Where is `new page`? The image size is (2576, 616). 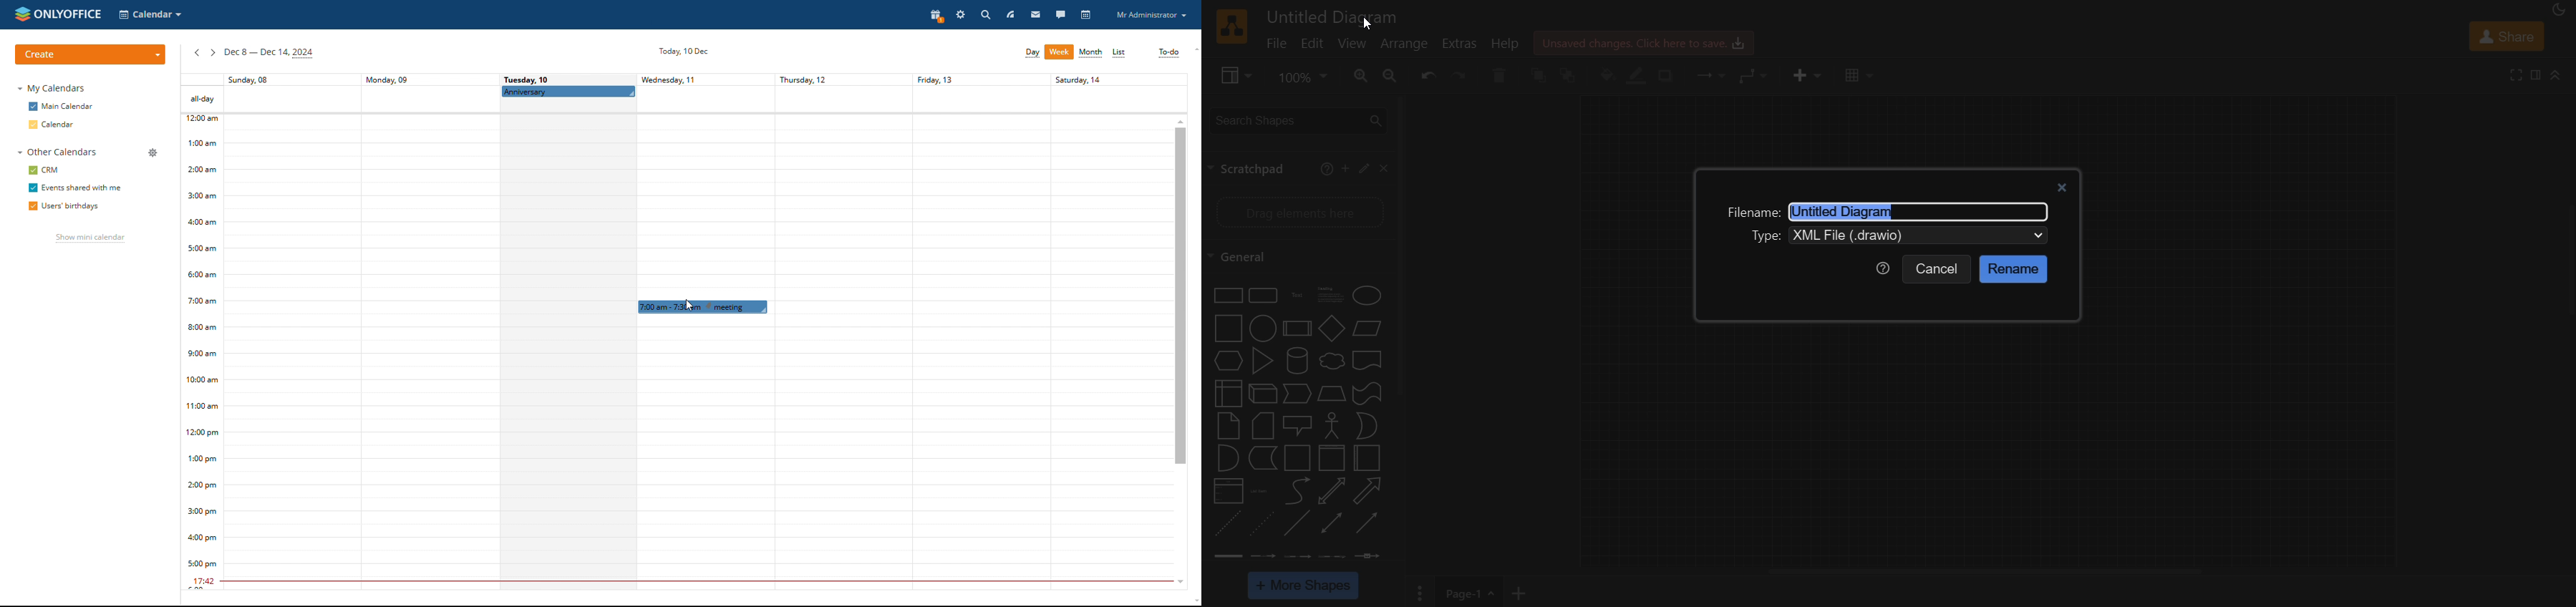
new page is located at coordinates (1524, 591).